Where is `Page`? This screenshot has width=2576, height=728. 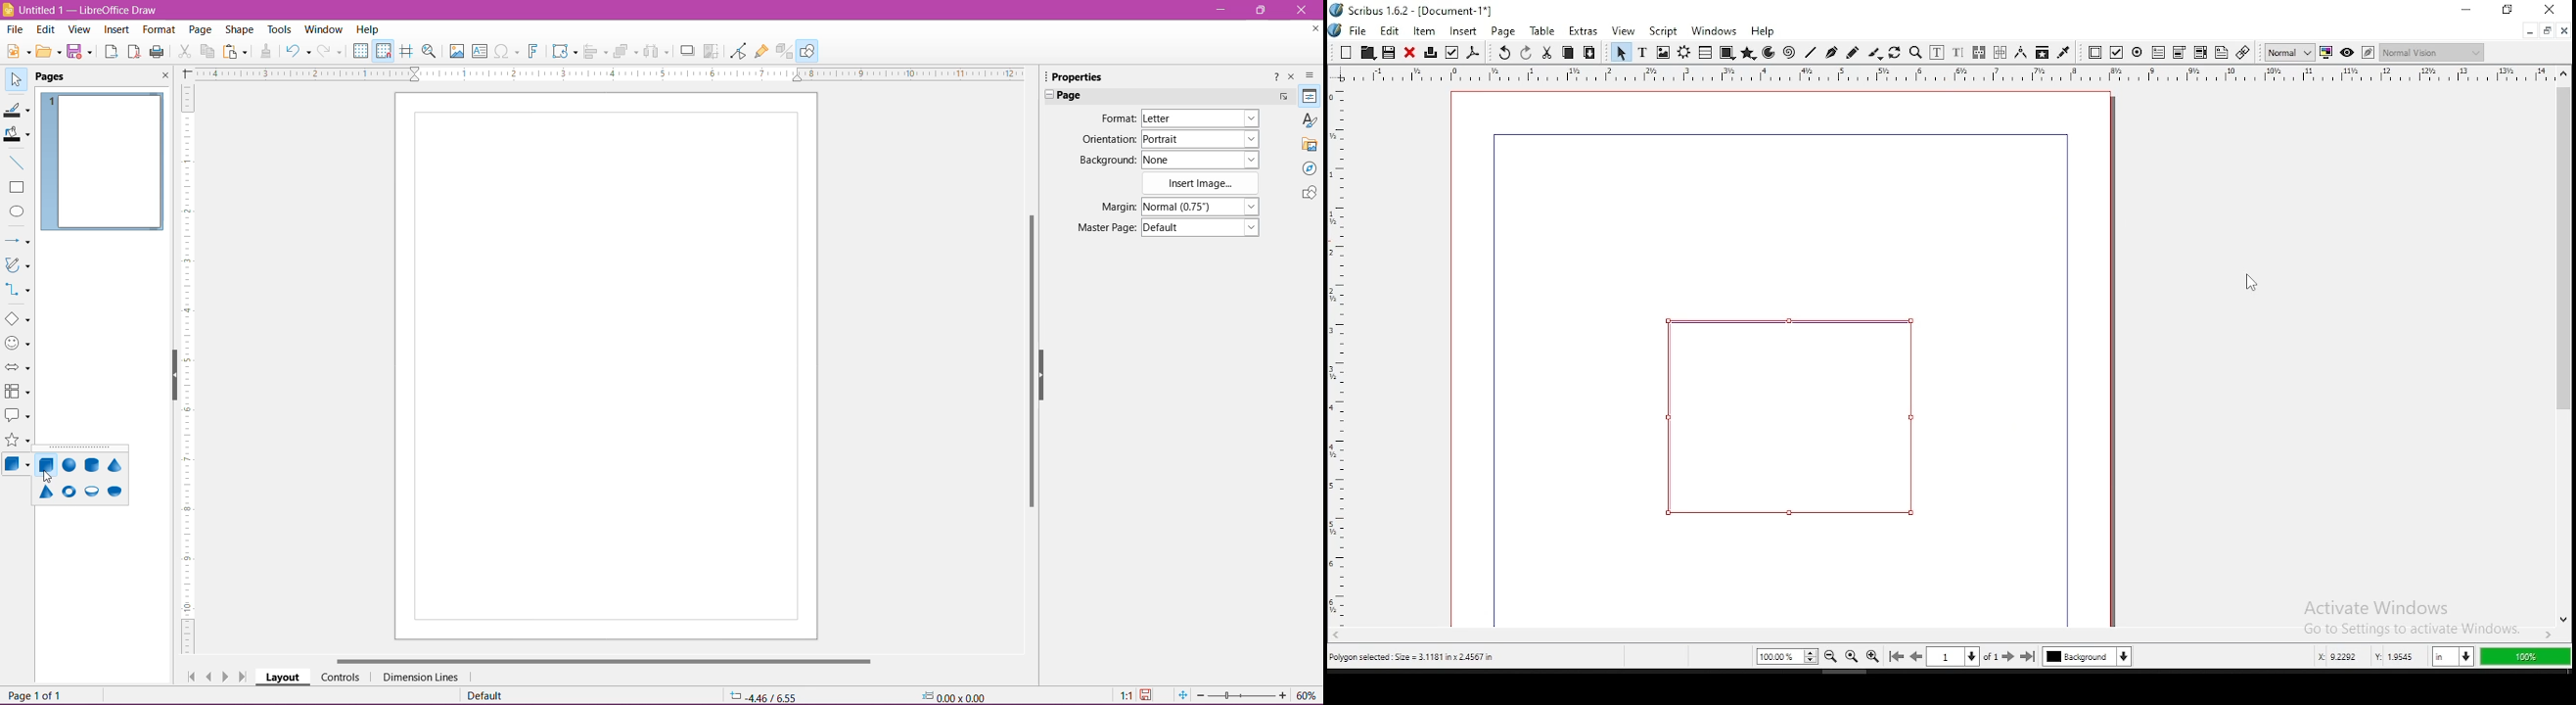
Page is located at coordinates (605, 366).